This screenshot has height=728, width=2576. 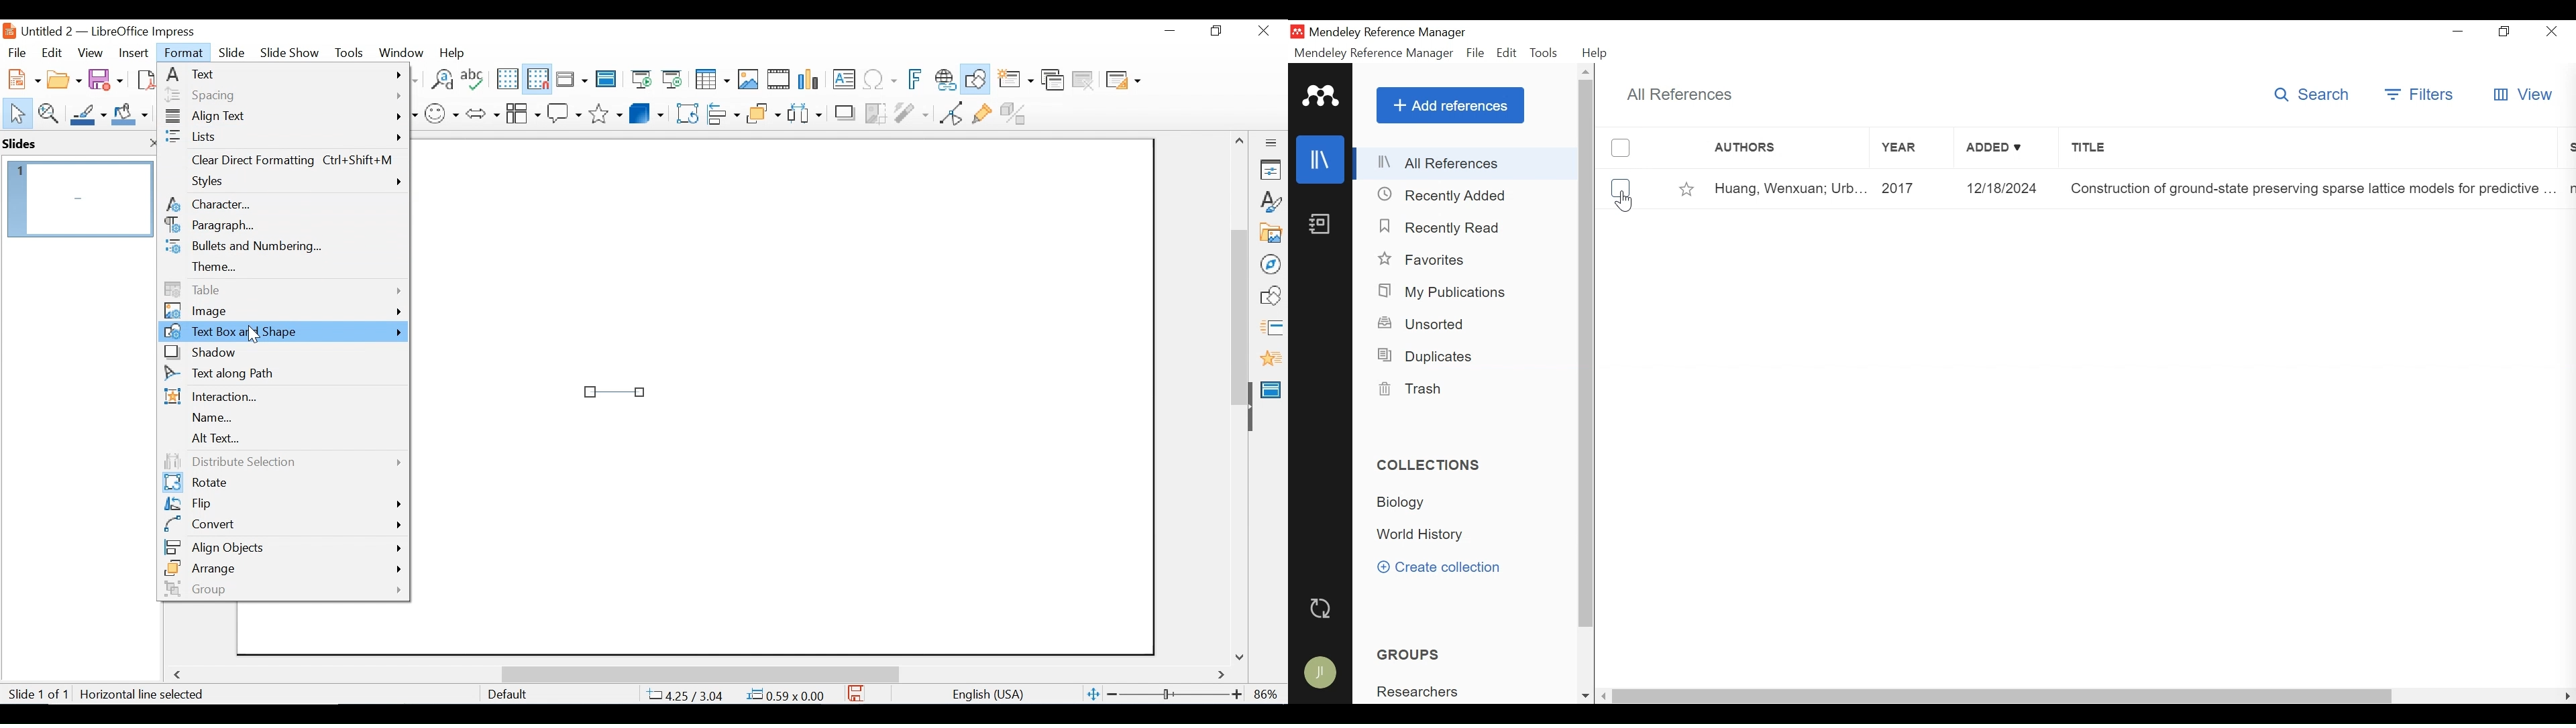 What do you see at coordinates (1448, 567) in the screenshot?
I see `Create Collection` at bounding box center [1448, 567].